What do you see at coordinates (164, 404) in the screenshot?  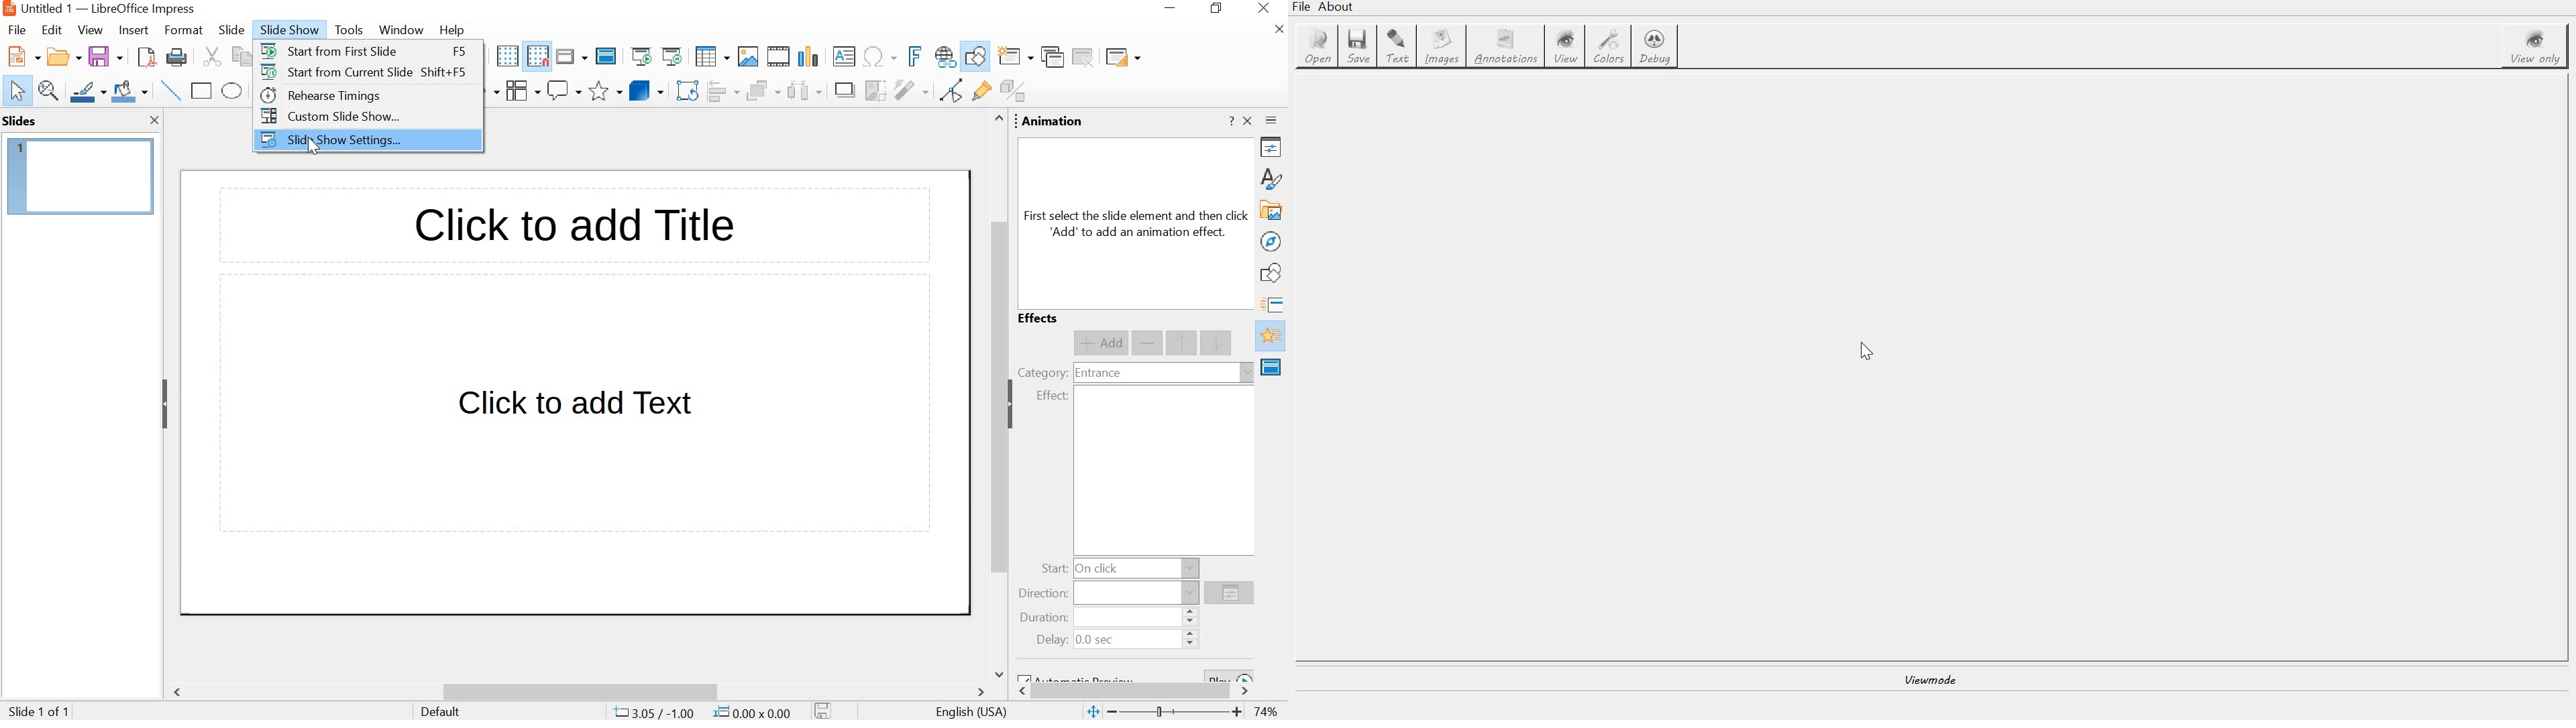 I see `collapse` at bounding box center [164, 404].